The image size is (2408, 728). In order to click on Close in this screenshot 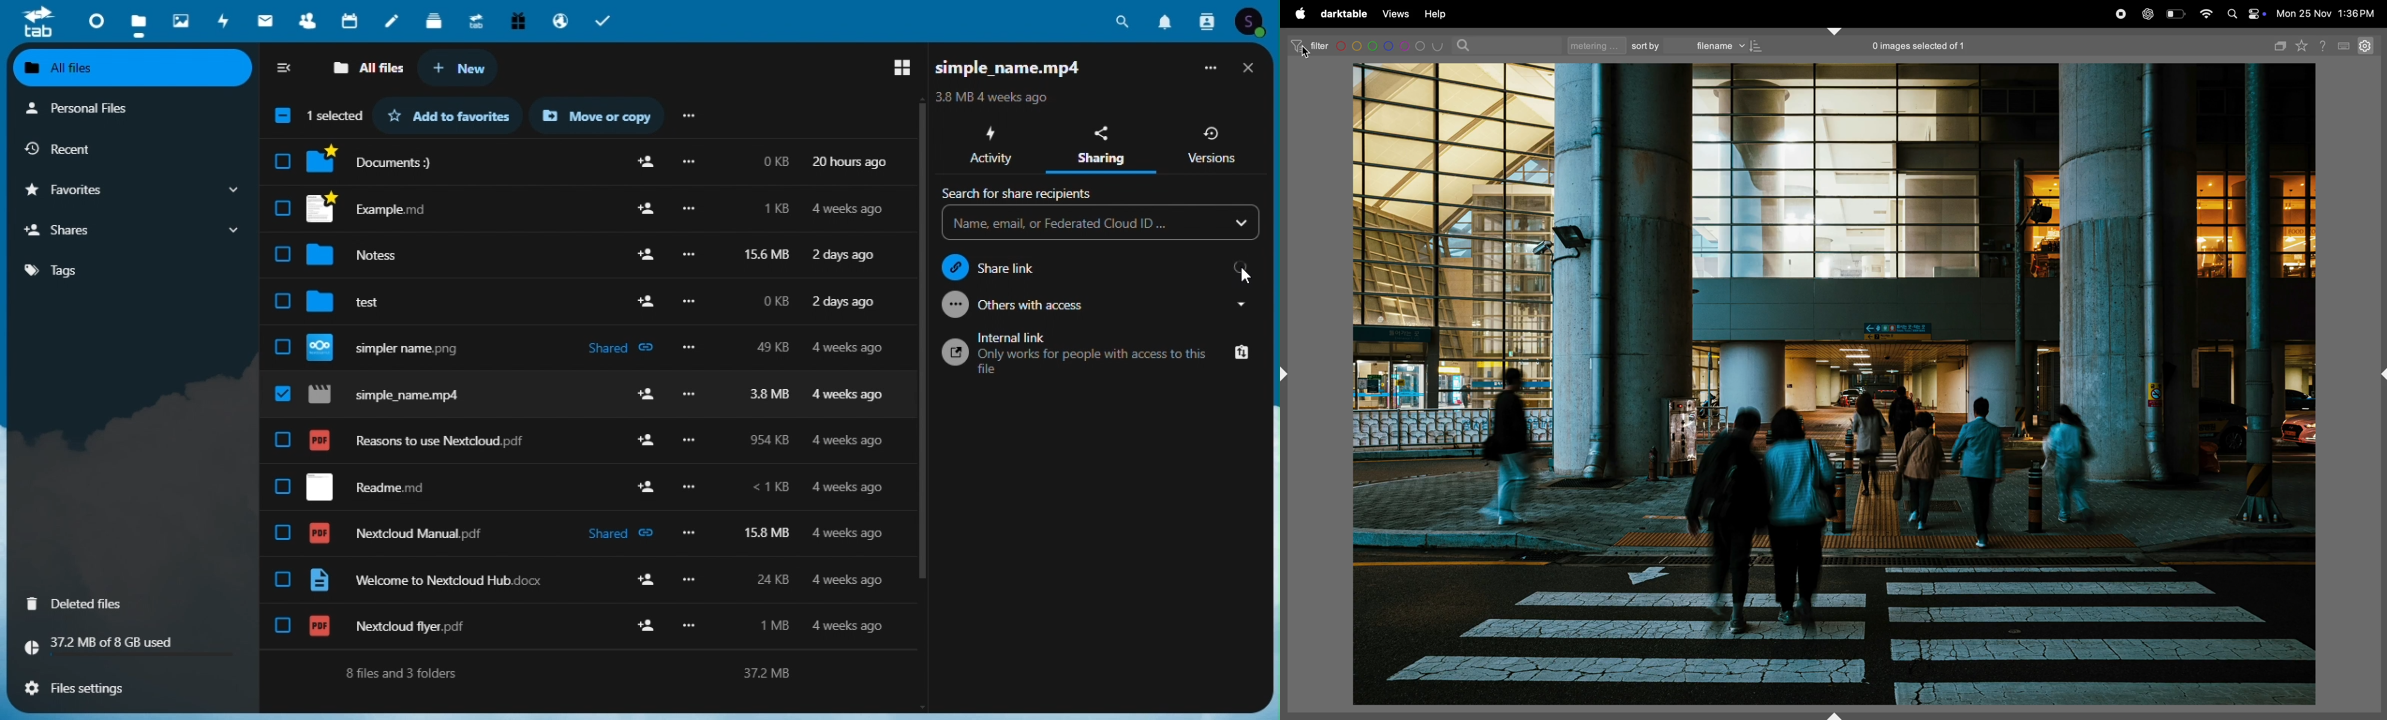, I will do `click(1249, 68)`.